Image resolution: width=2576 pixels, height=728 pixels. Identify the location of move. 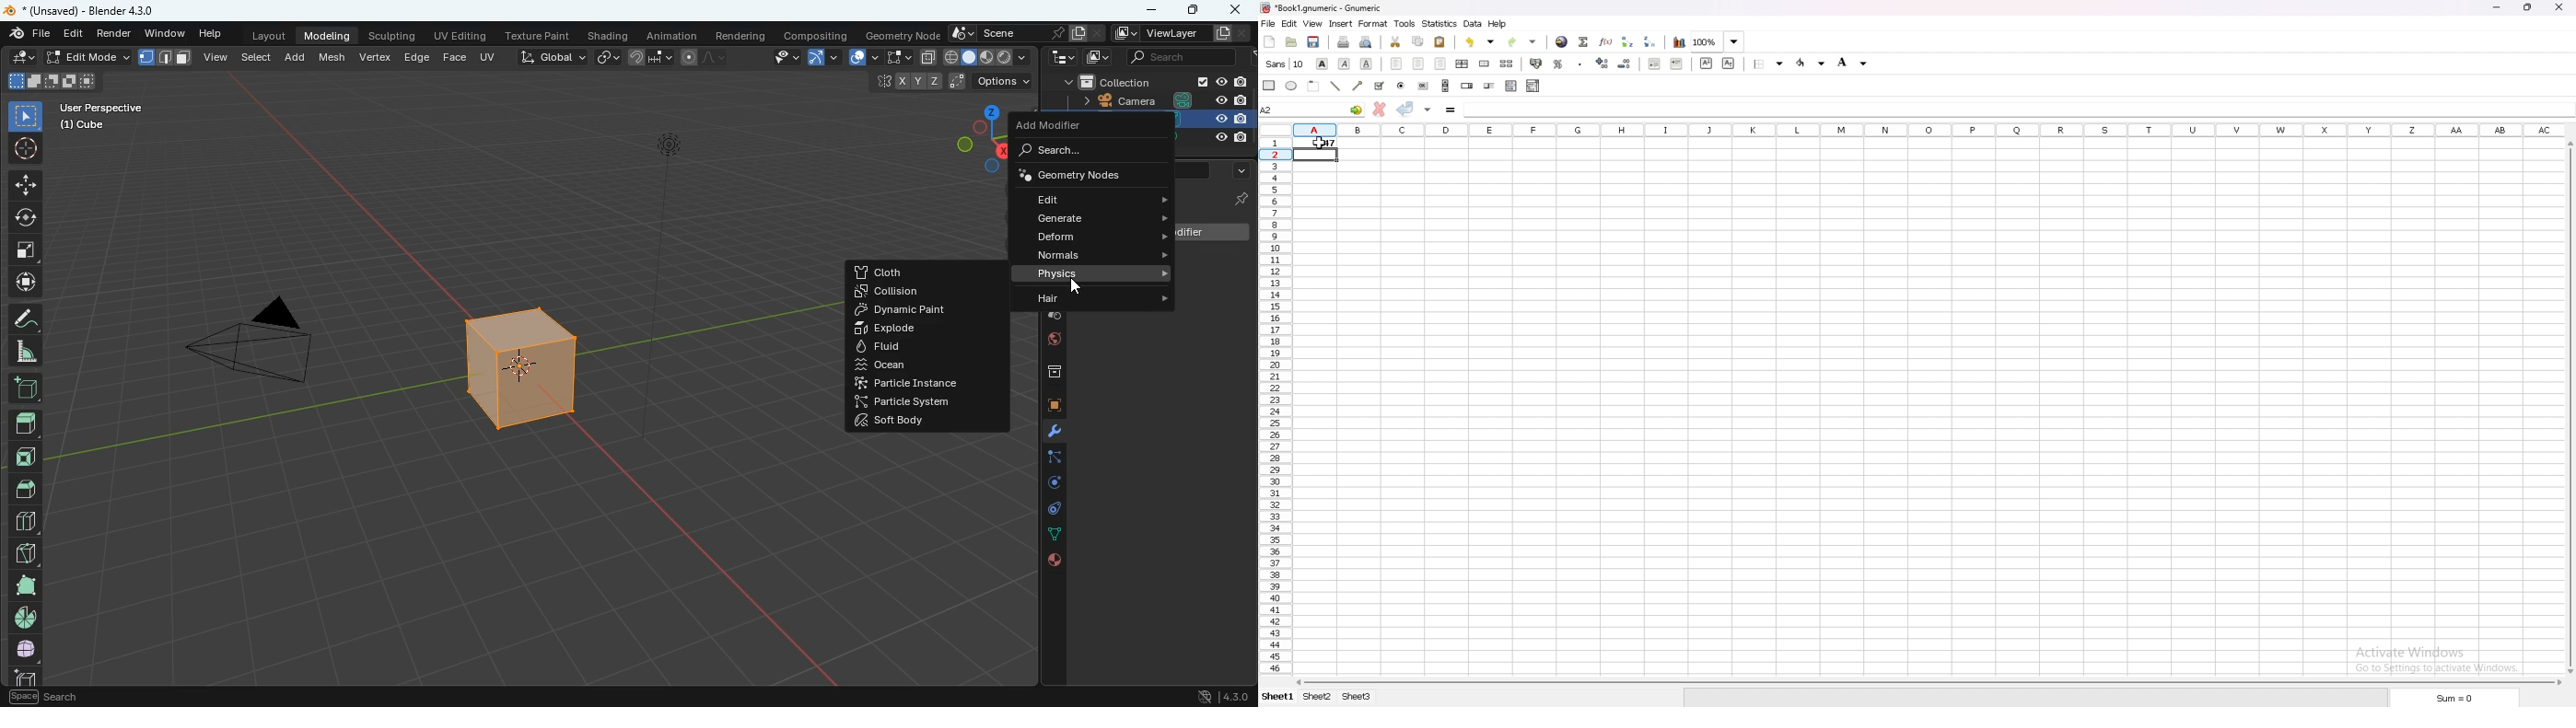
(25, 184).